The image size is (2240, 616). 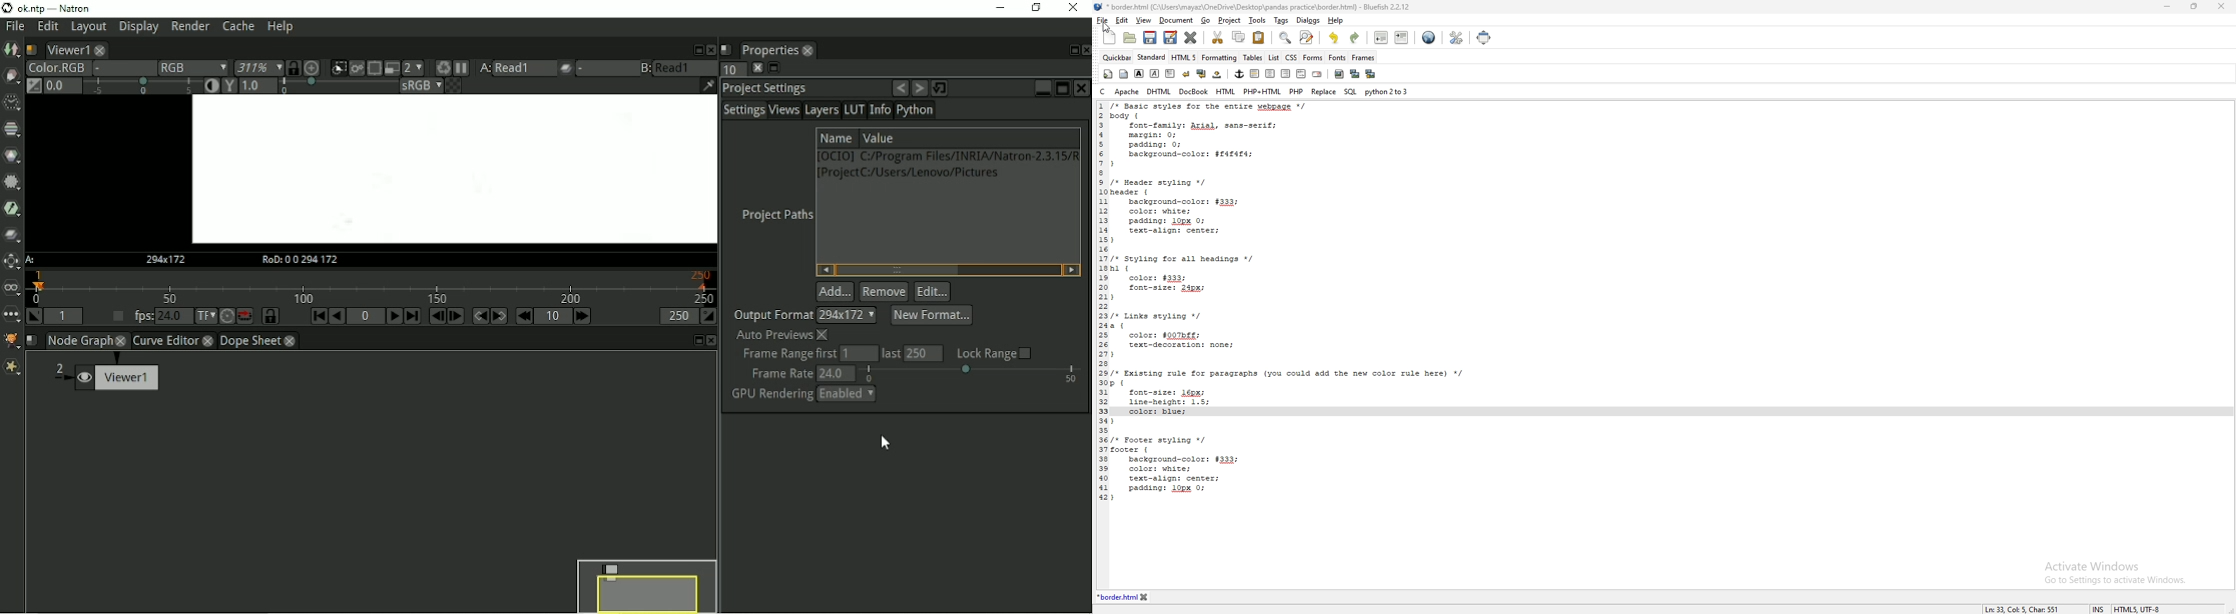 What do you see at coordinates (1308, 37) in the screenshot?
I see `advanced find and replace` at bounding box center [1308, 37].